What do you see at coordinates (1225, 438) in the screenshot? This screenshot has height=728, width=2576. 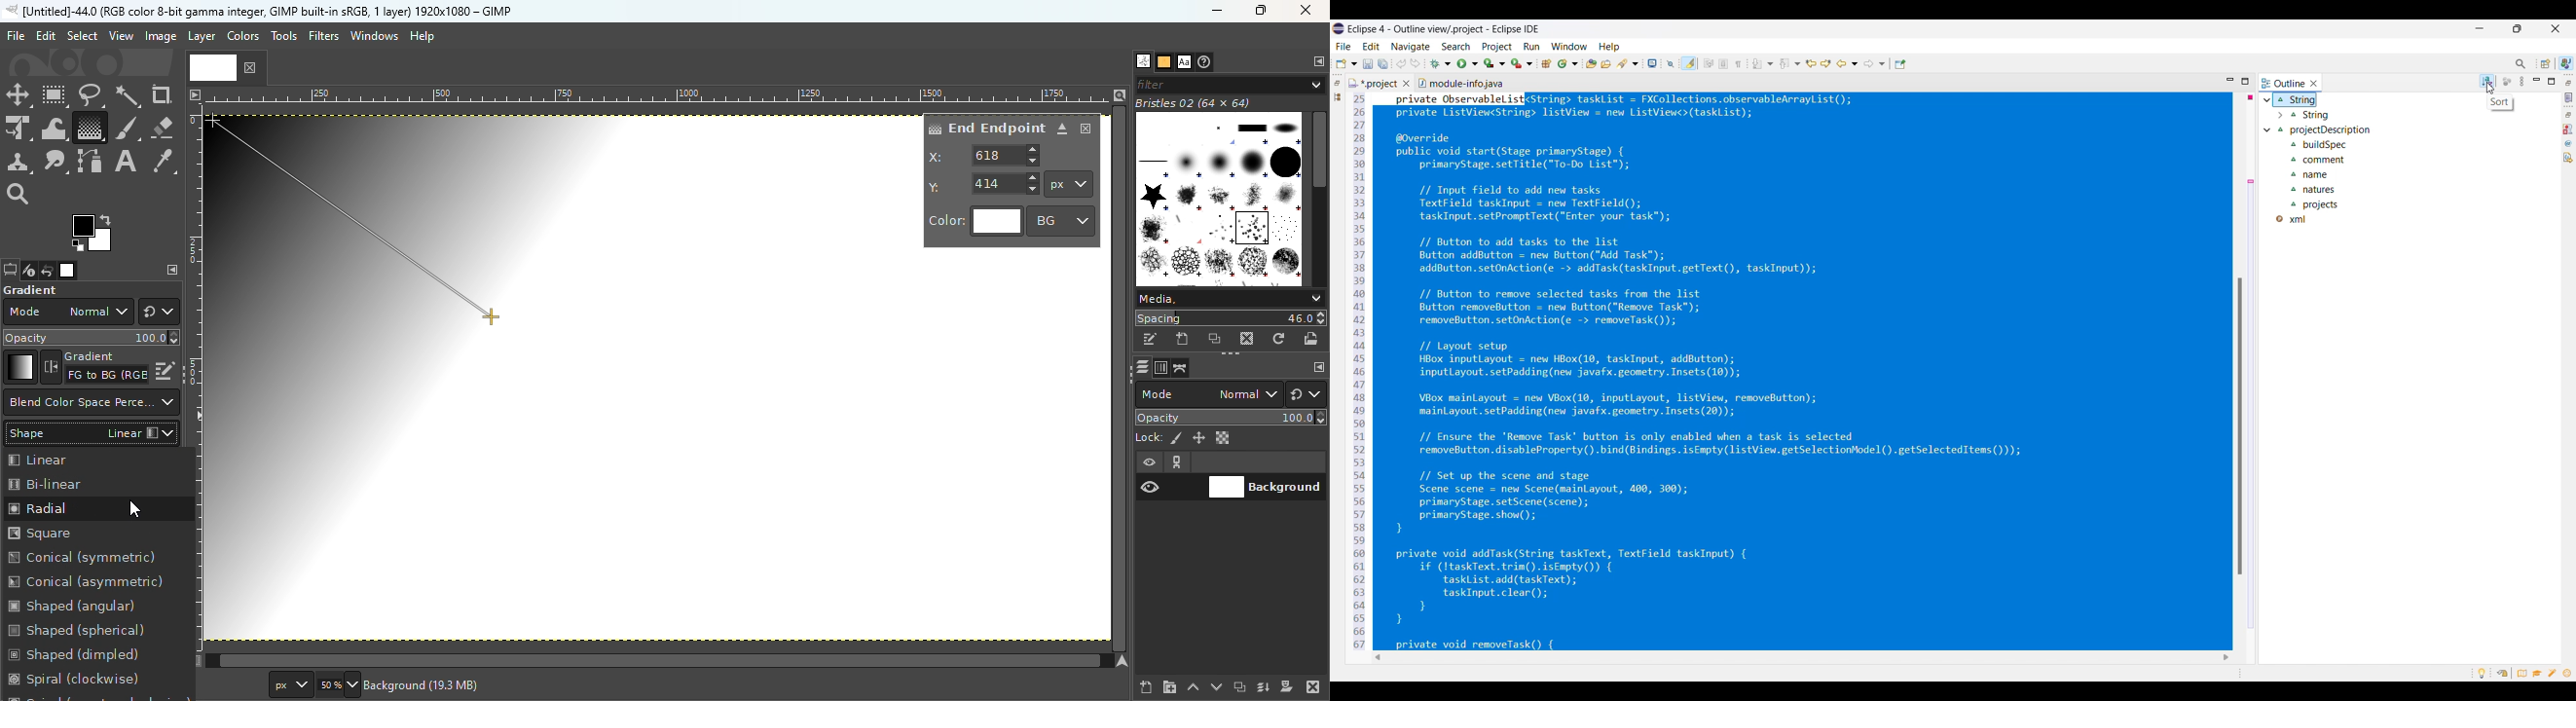 I see `Lock alpha channel` at bounding box center [1225, 438].